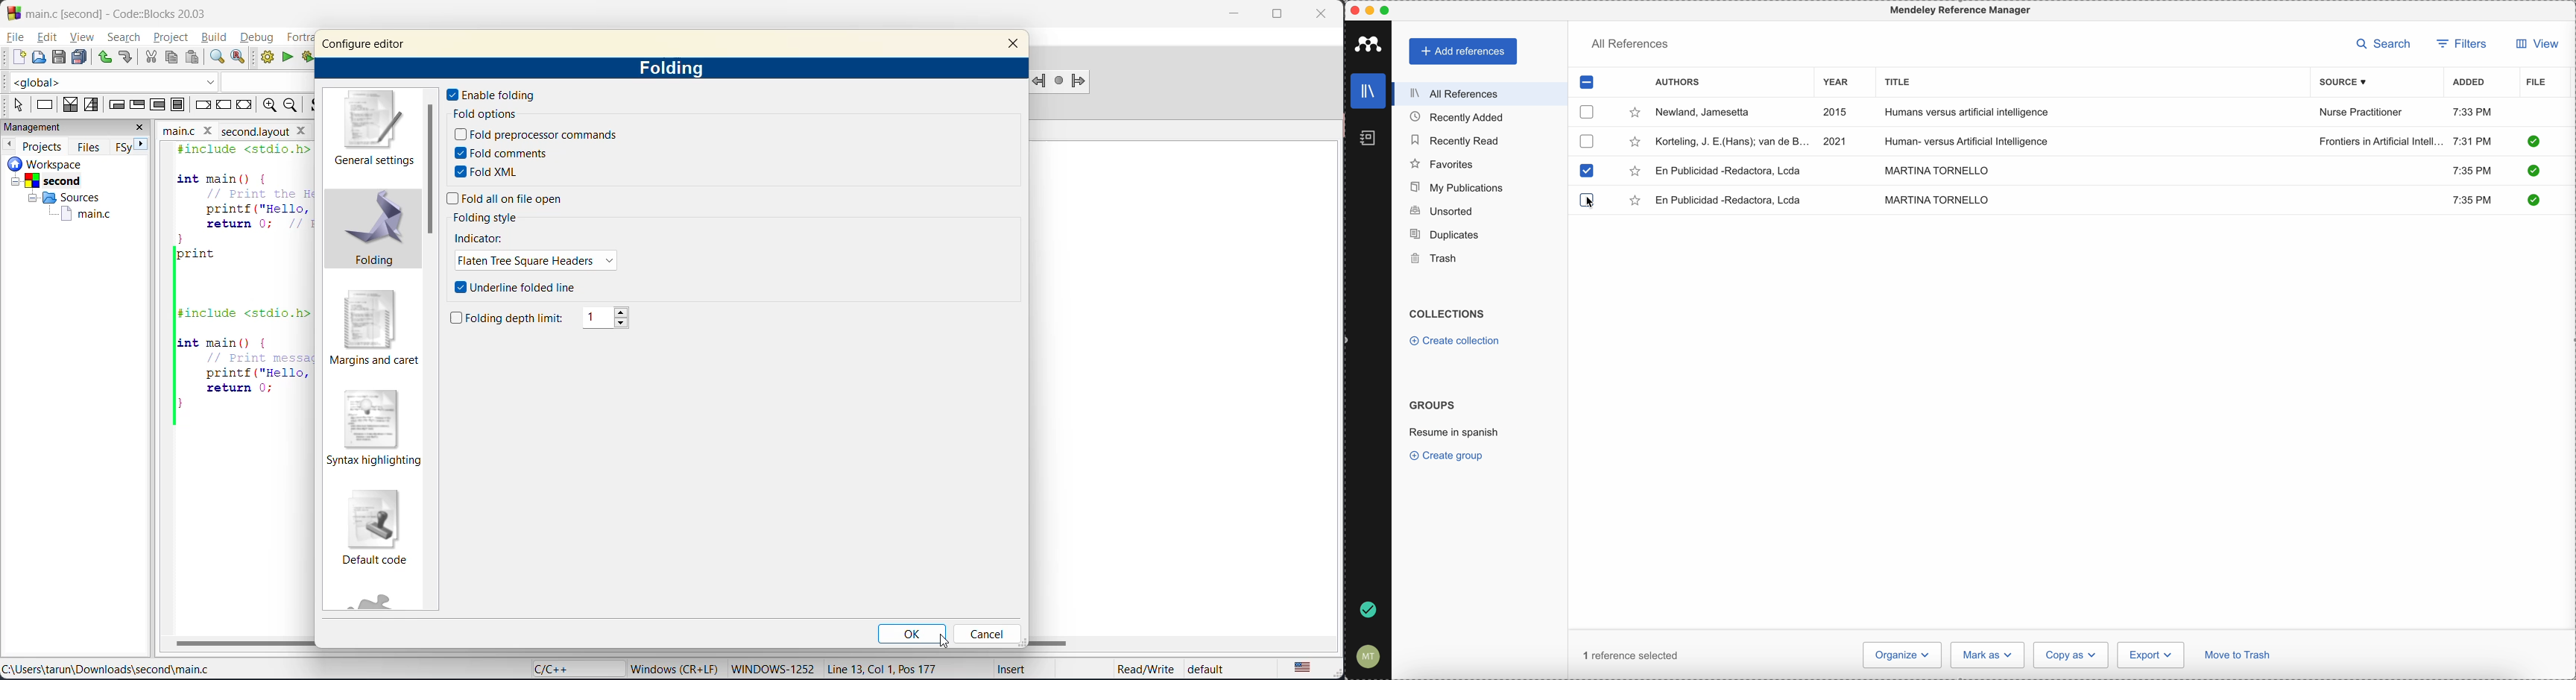  I want to click on flaten tree square headers, so click(537, 262).